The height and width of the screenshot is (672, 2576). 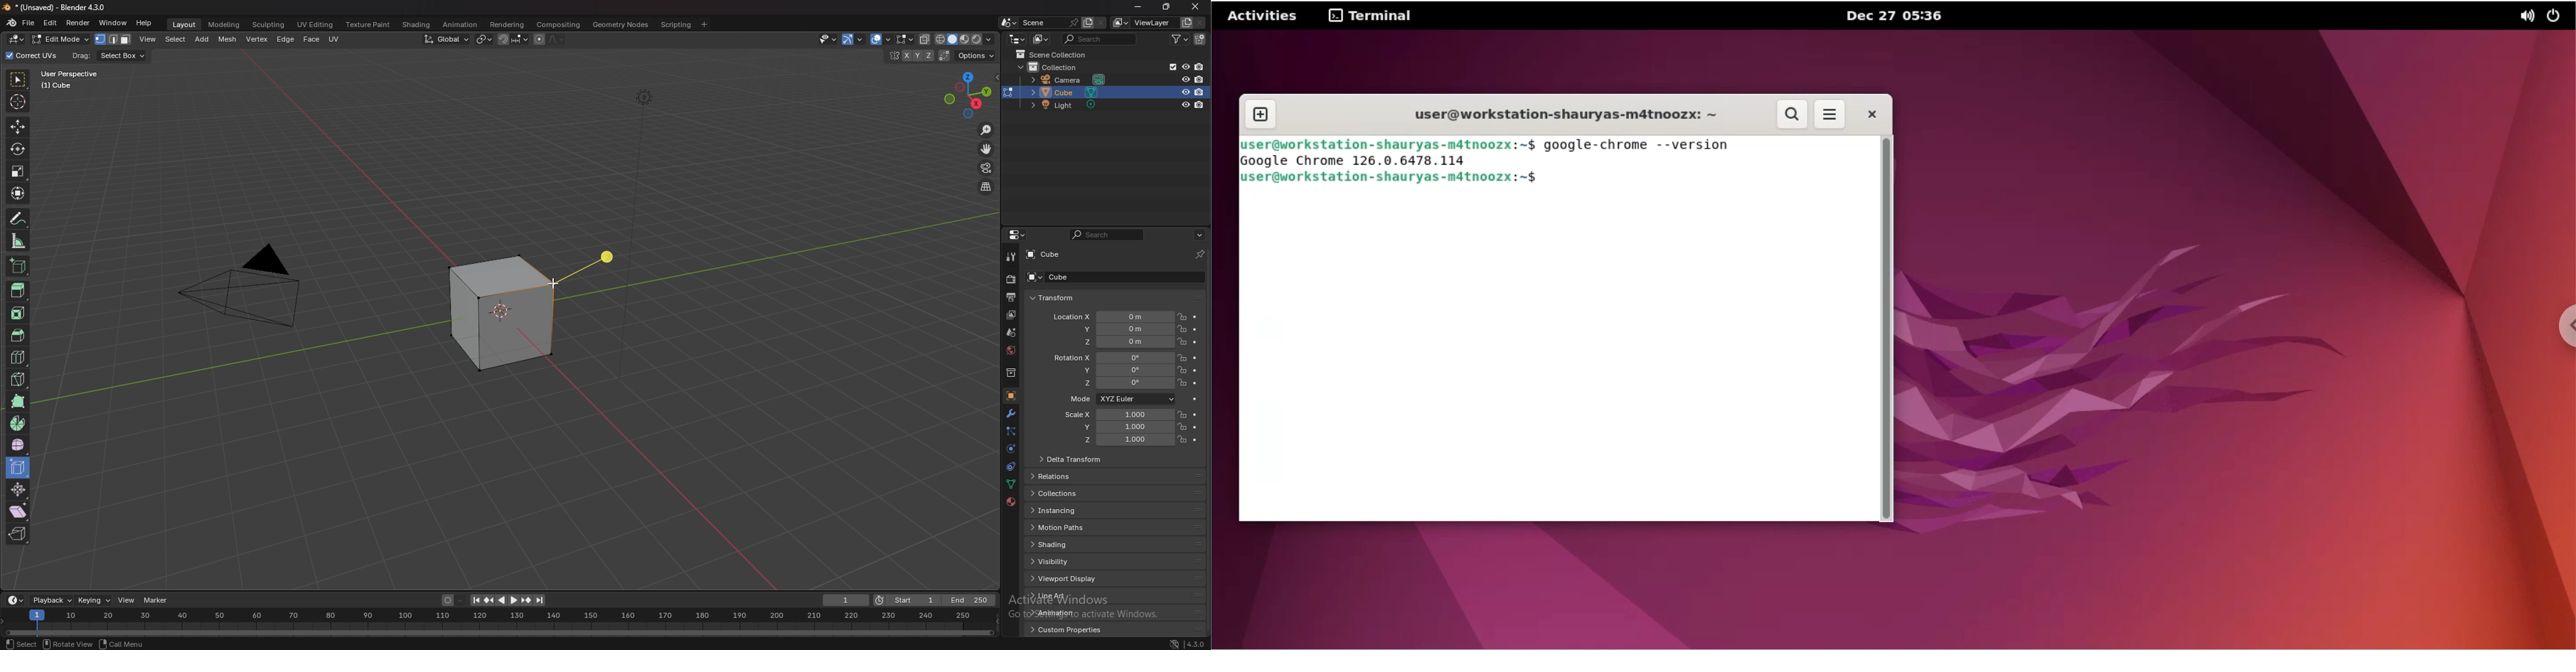 I want to click on seek, so click(x=497, y=623).